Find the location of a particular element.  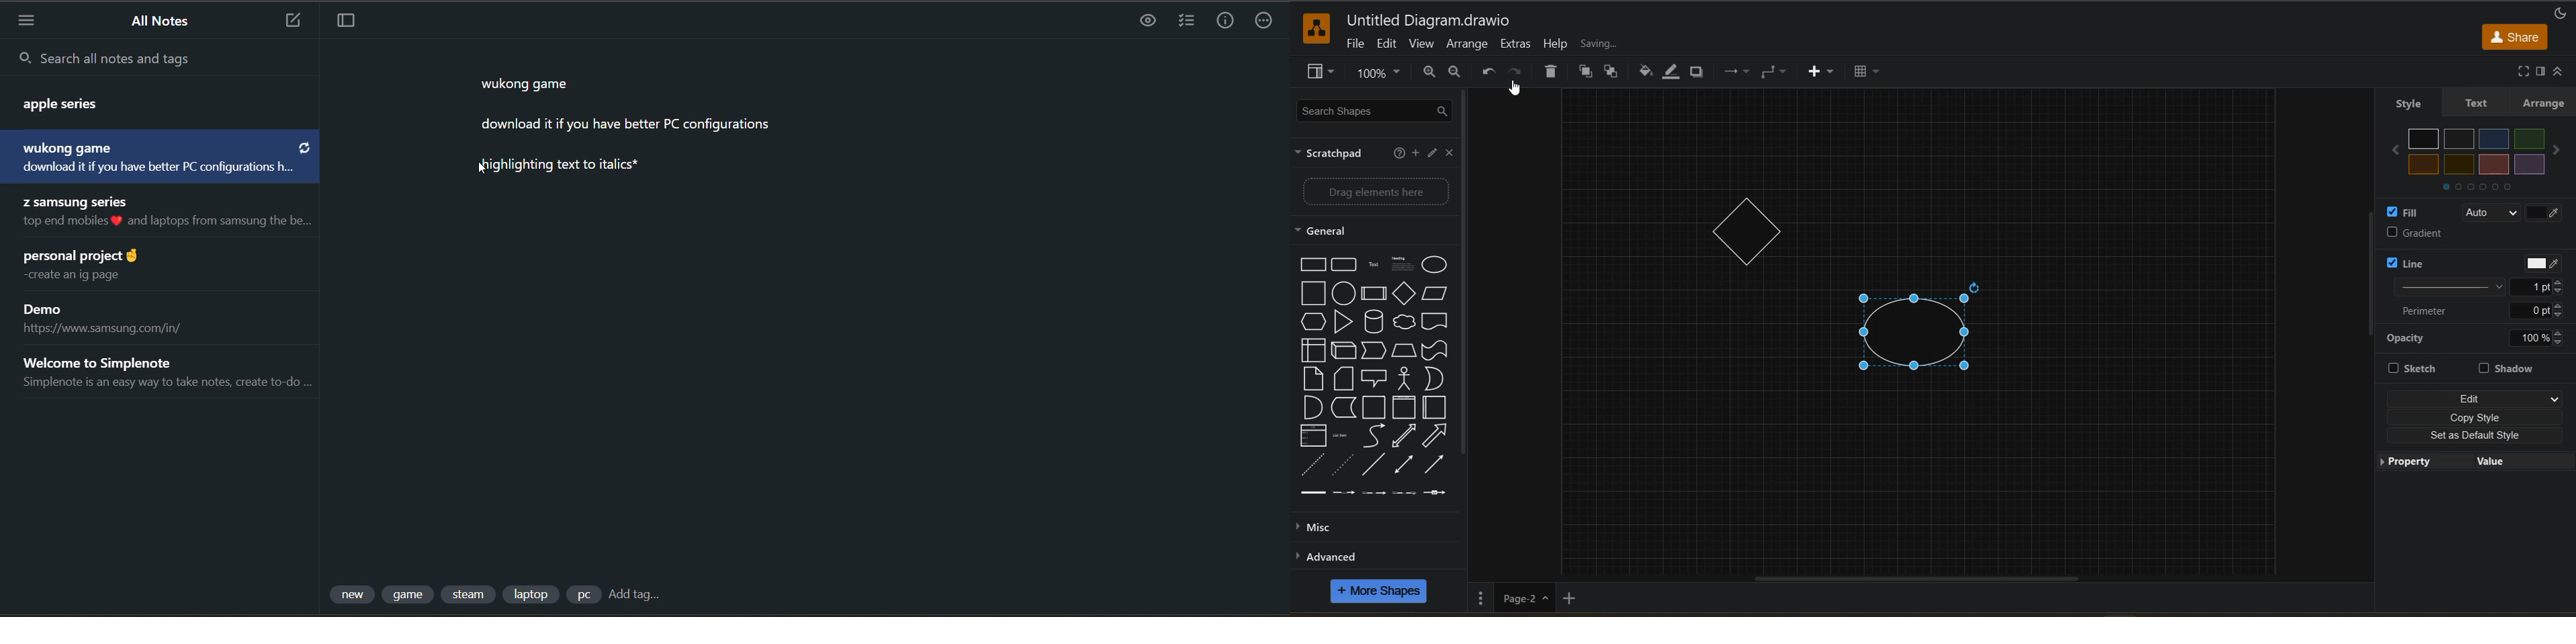

cylinder is located at coordinates (1372, 321).